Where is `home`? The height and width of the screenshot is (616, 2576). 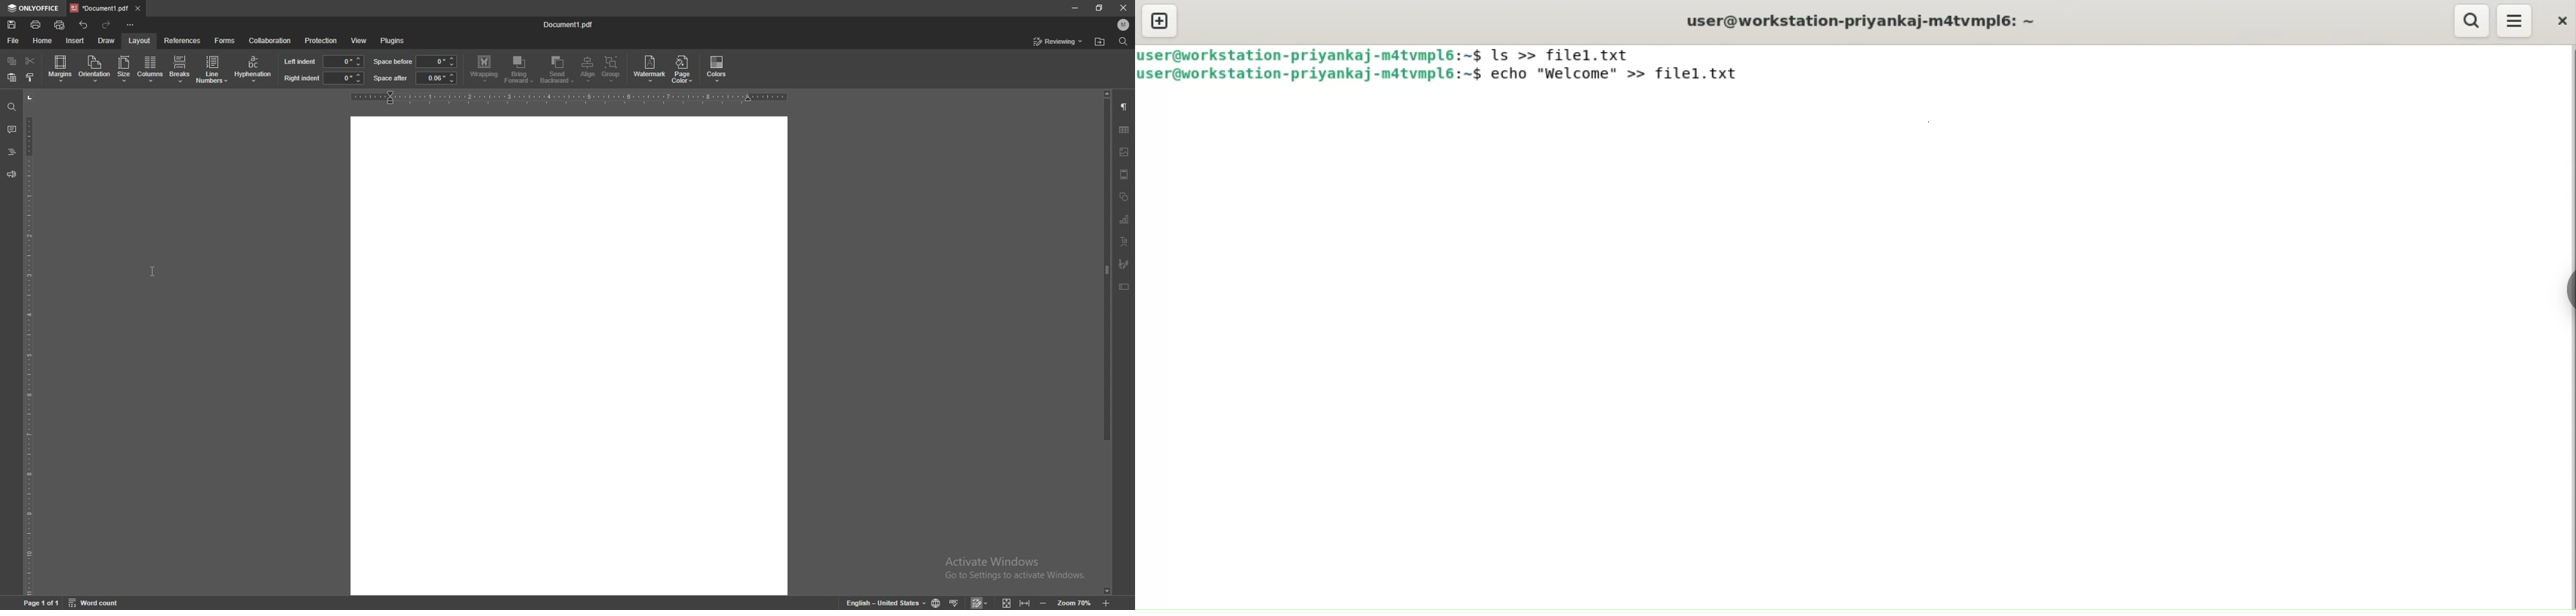
home is located at coordinates (43, 41).